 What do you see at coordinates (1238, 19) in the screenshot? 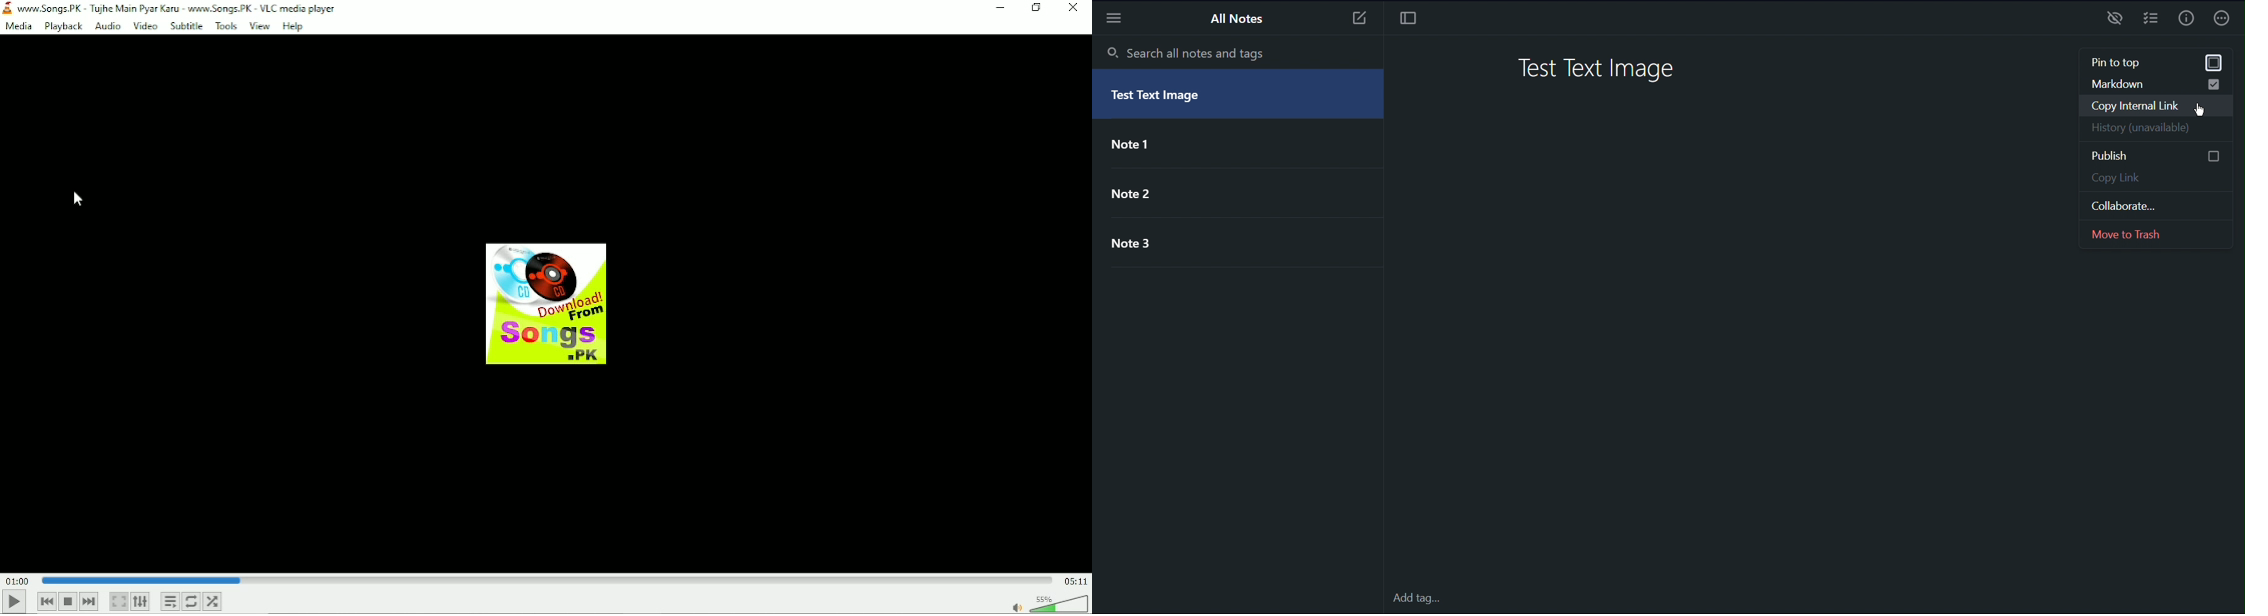
I see `All Notes` at bounding box center [1238, 19].